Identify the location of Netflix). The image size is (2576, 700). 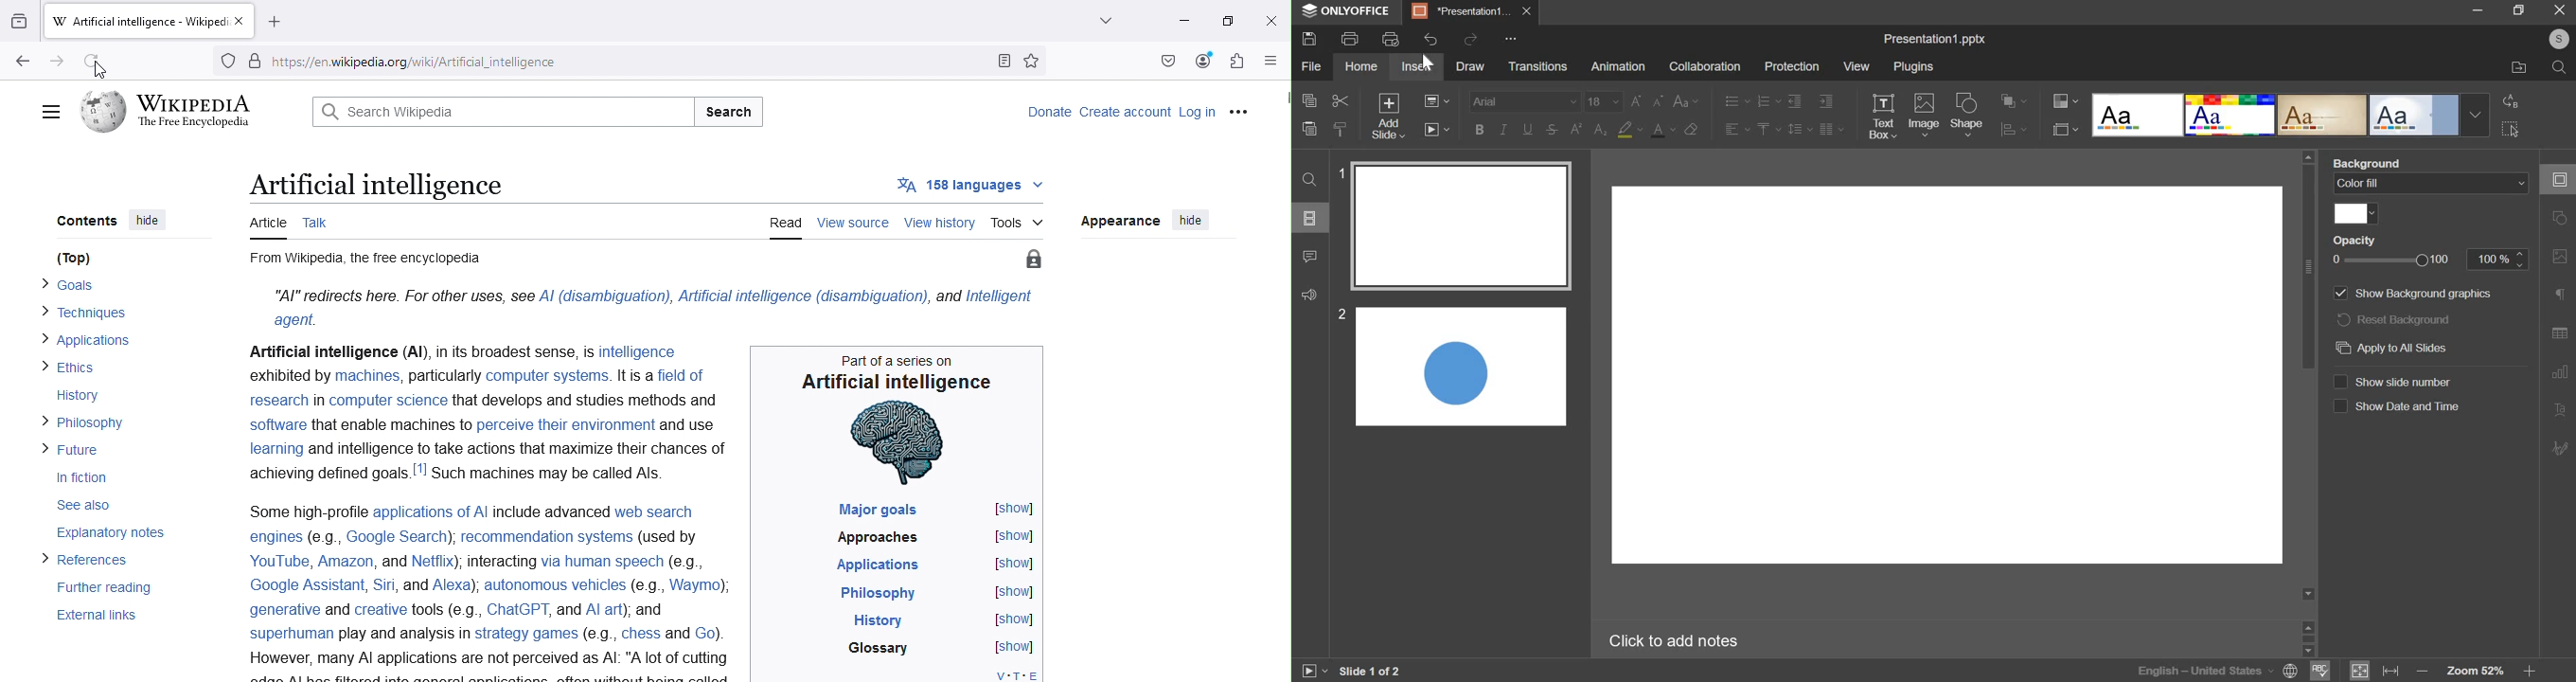
(435, 561).